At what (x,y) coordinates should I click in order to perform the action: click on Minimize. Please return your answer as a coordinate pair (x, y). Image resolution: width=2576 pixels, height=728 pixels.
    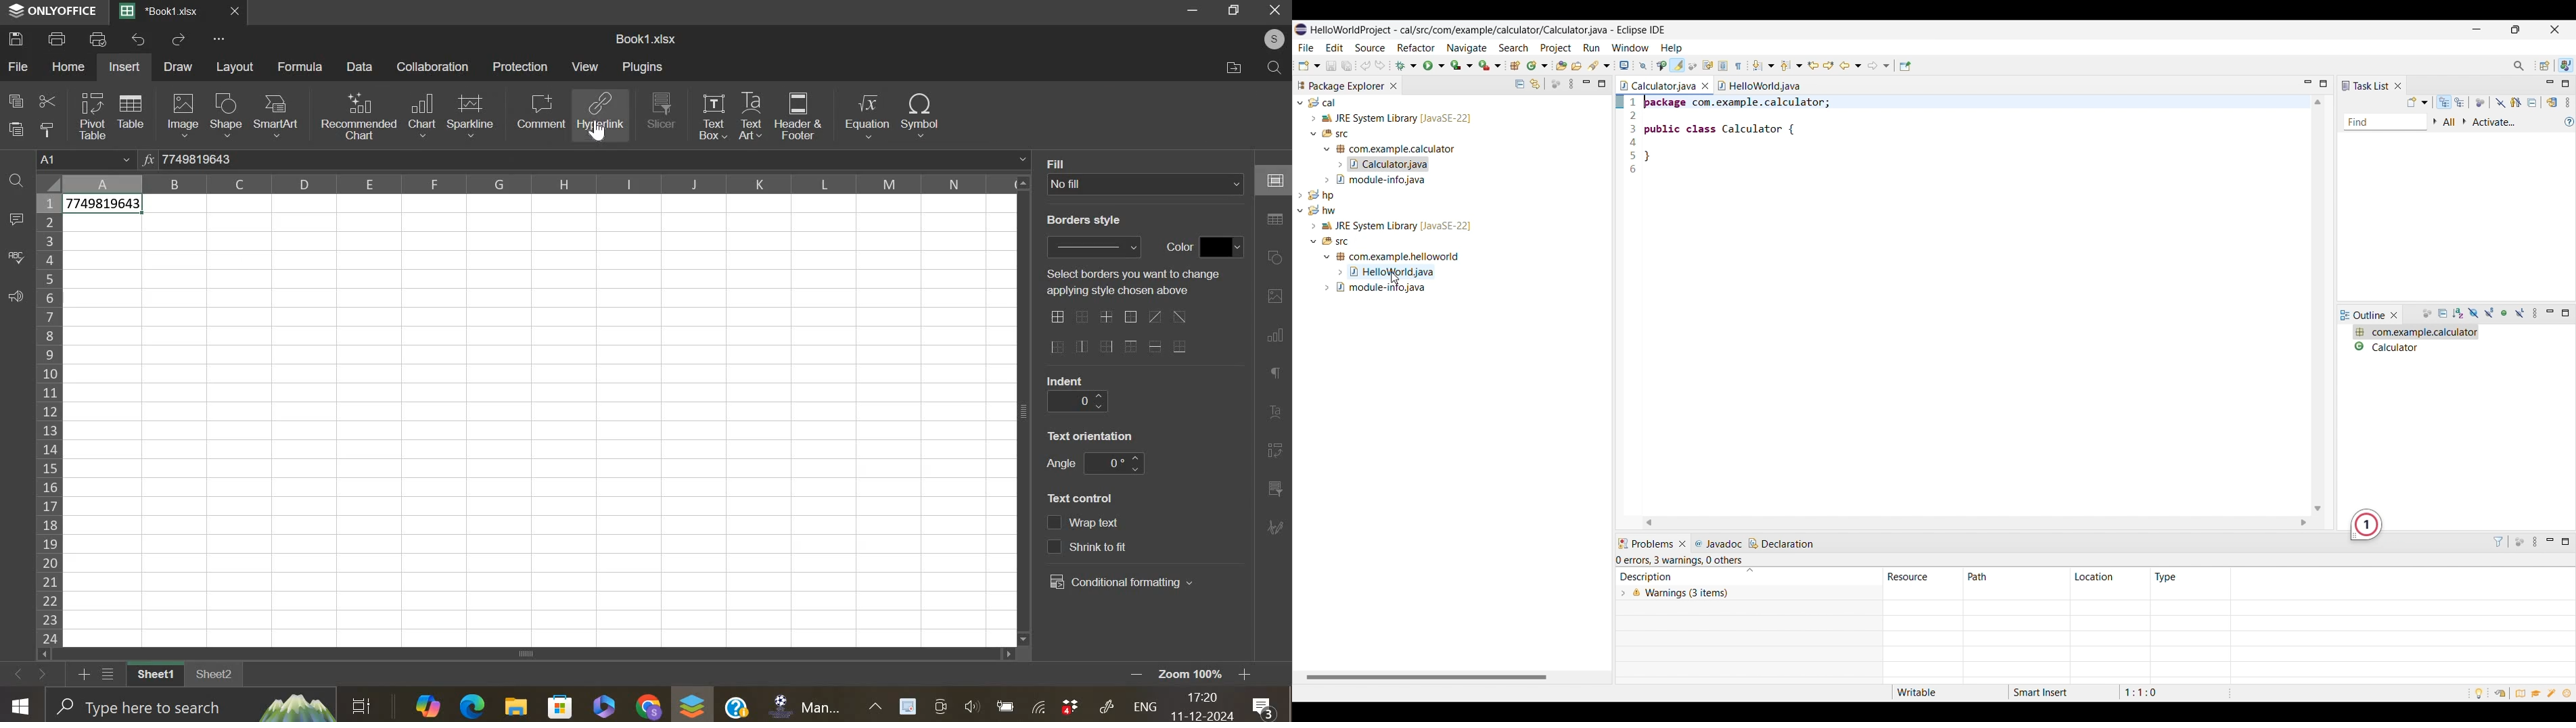
    Looking at the image, I should click on (2552, 542).